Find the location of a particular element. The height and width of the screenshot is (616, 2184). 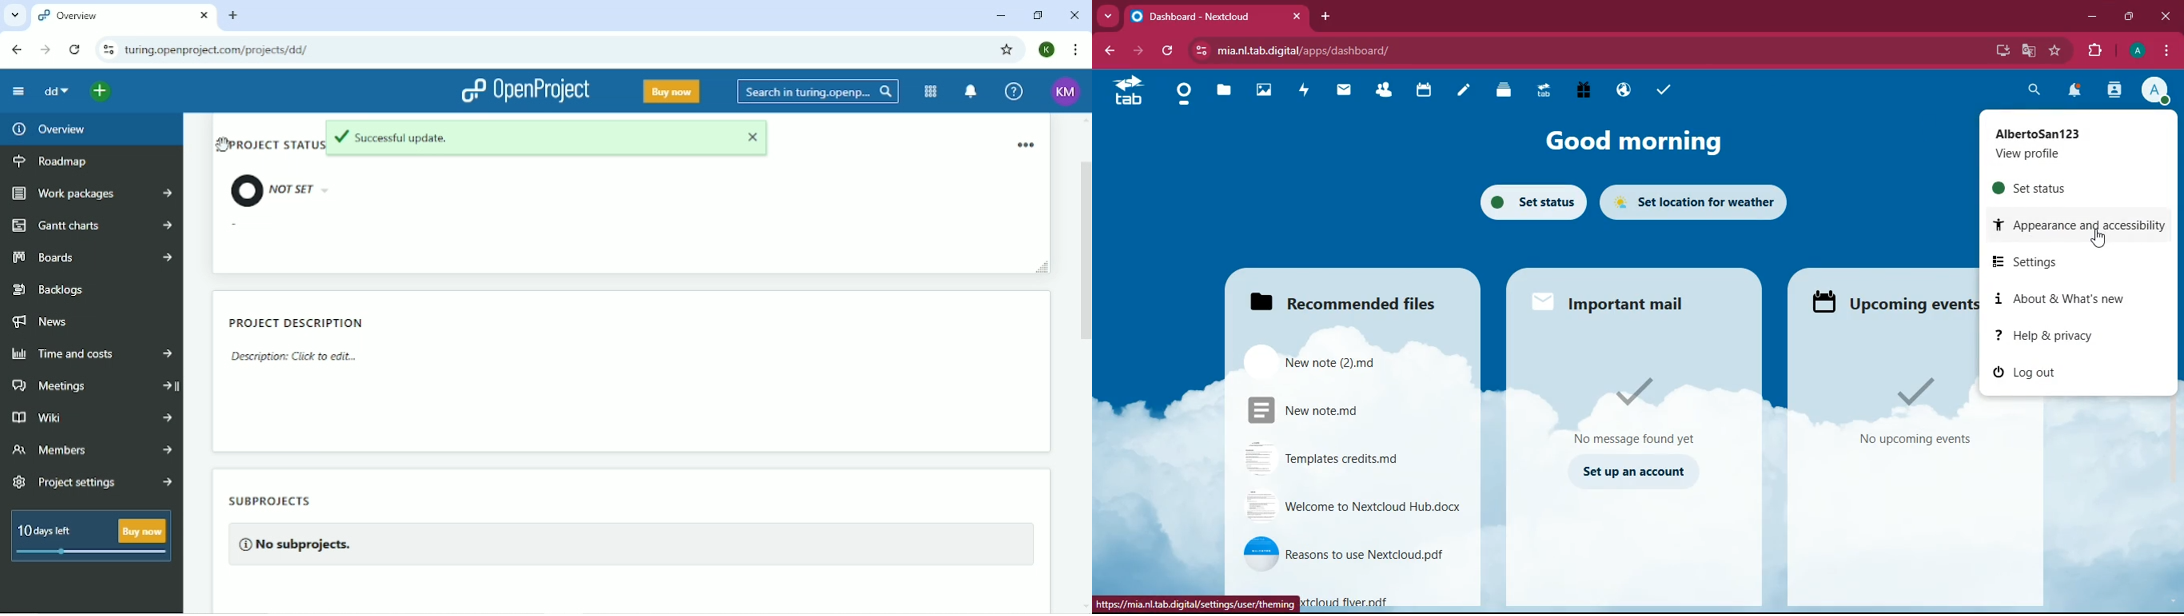

more is located at coordinates (1110, 17).